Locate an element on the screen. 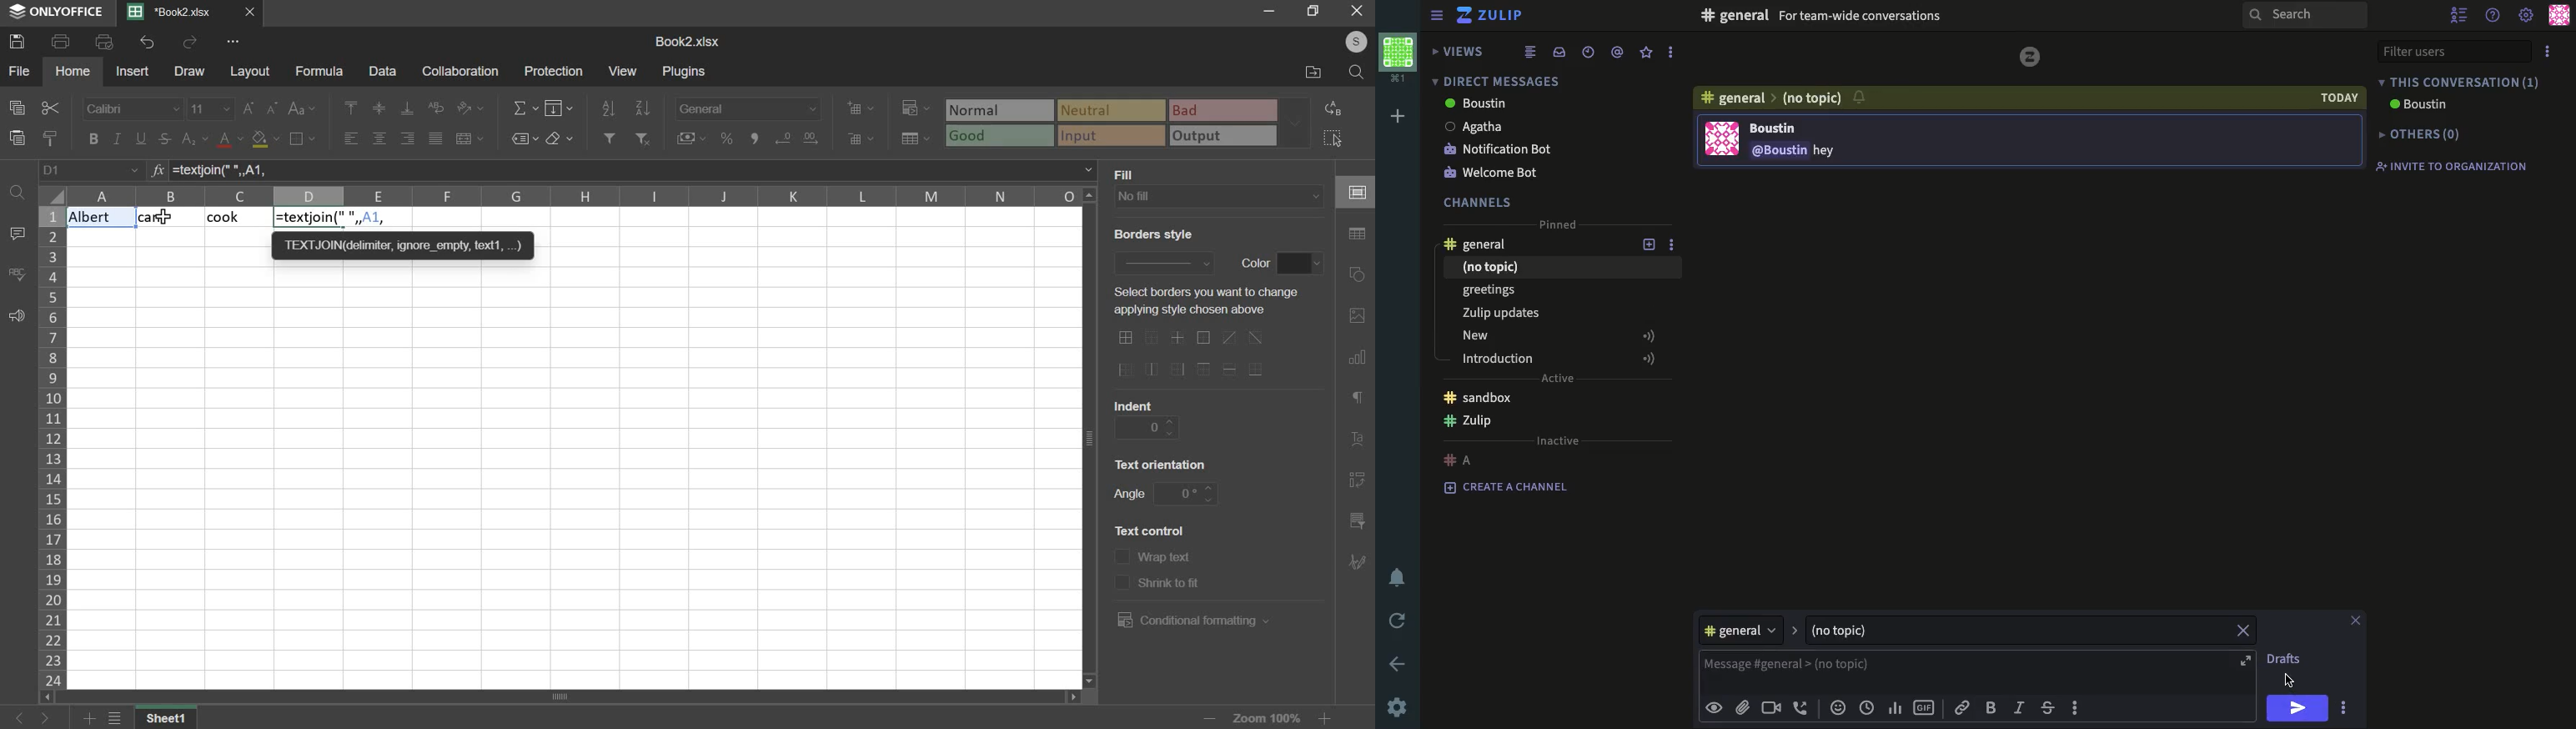  border color is located at coordinates (1301, 264).